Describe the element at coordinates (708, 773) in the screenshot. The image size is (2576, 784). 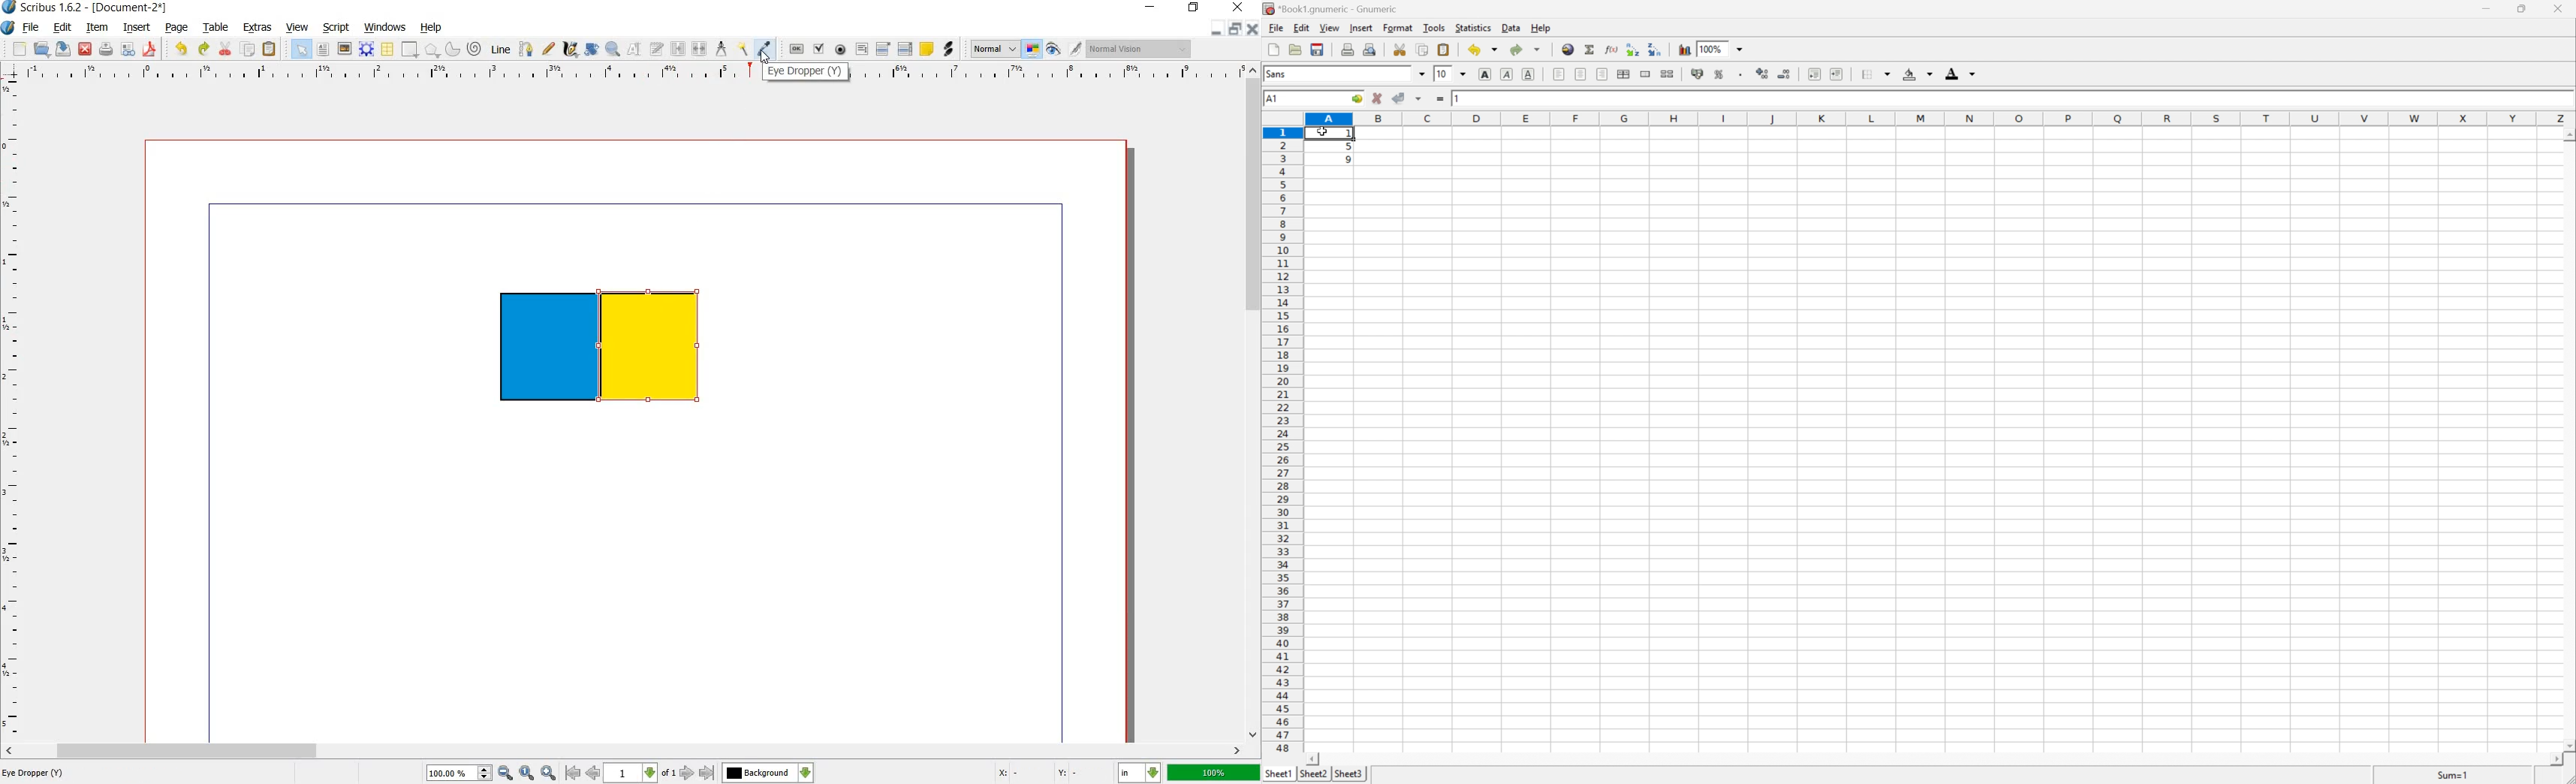
I see `go to last page` at that location.